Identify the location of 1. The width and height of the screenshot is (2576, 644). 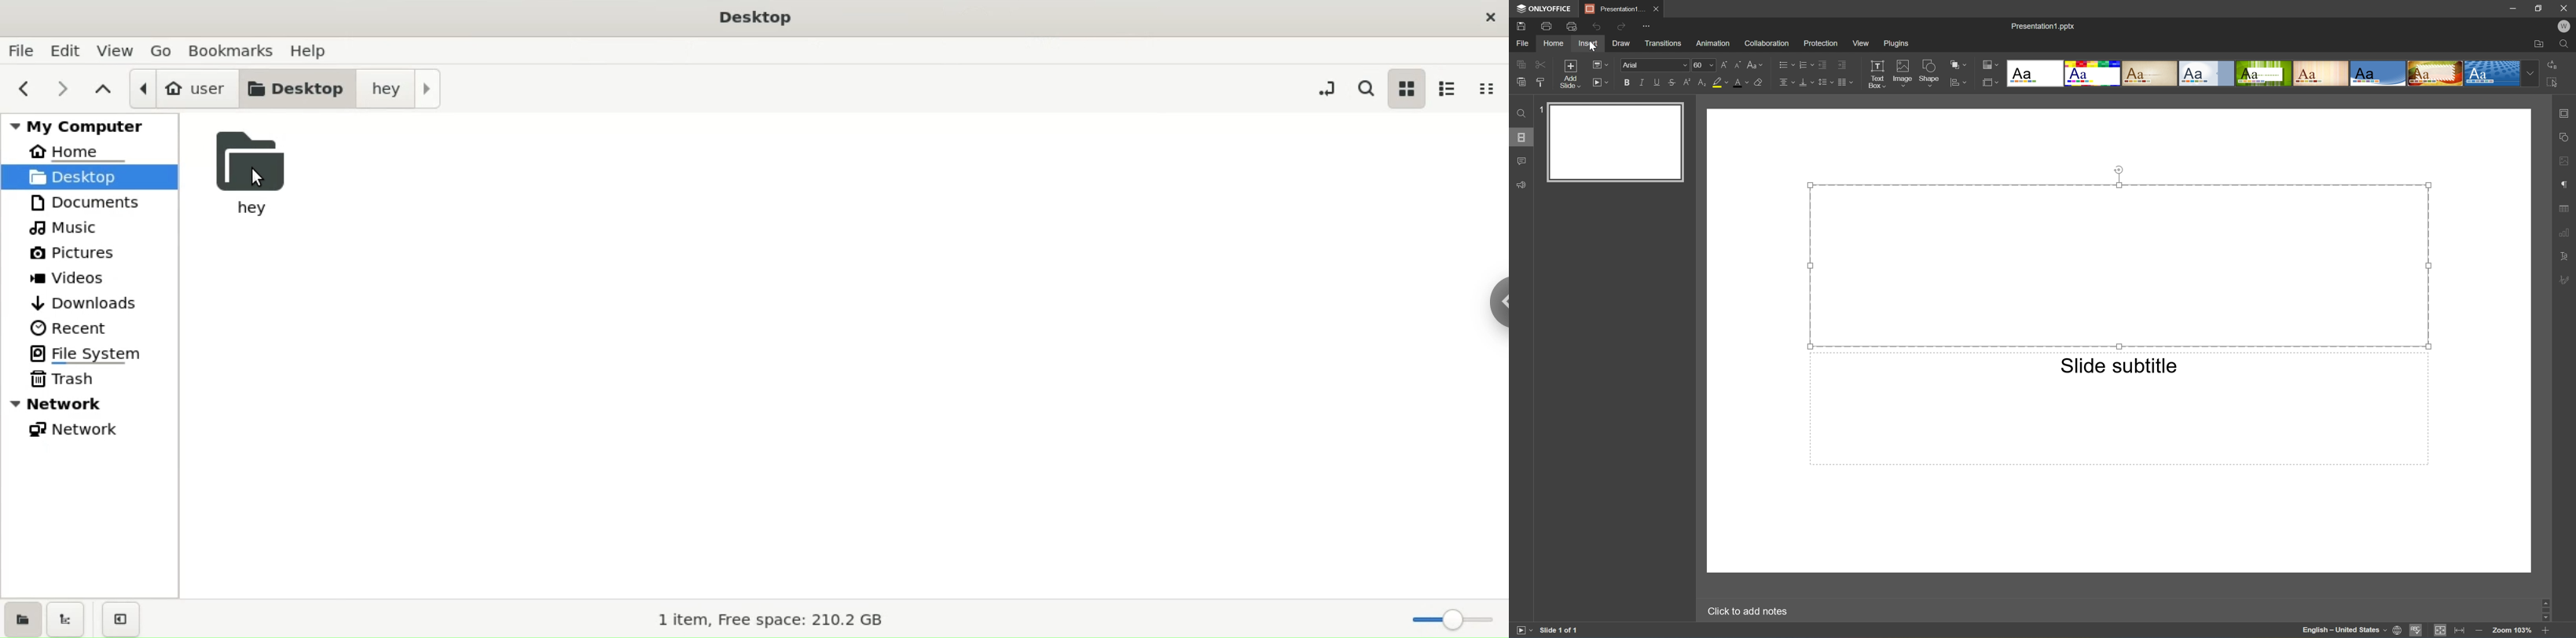
(1540, 109).